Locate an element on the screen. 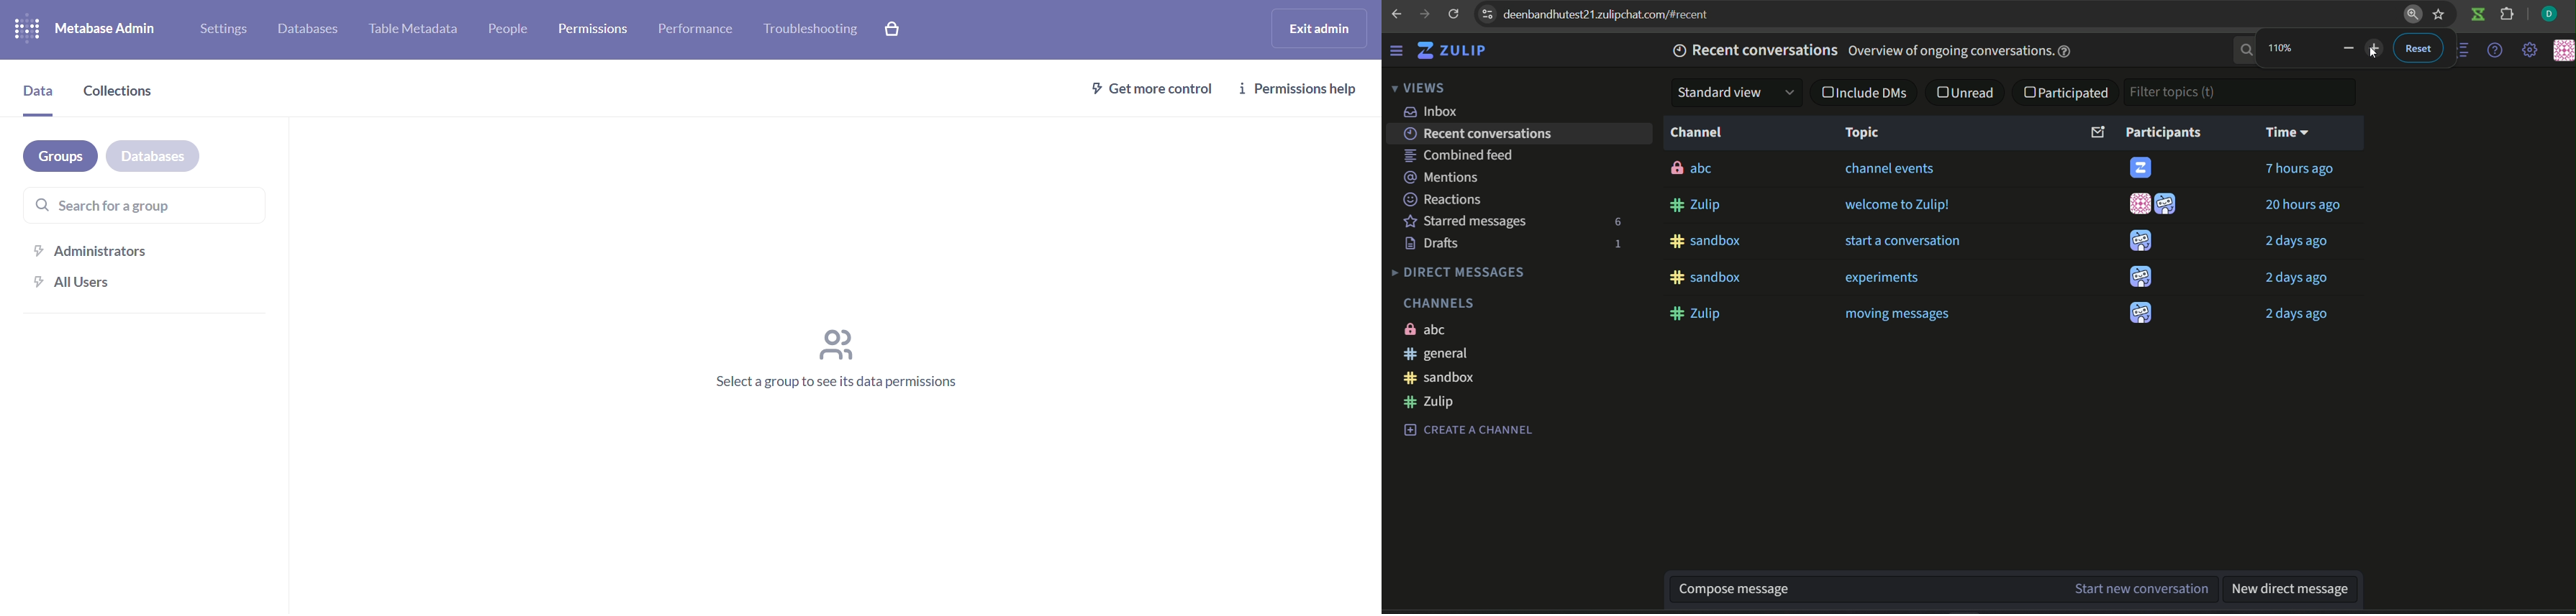  reactions is located at coordinates (1443, 201).